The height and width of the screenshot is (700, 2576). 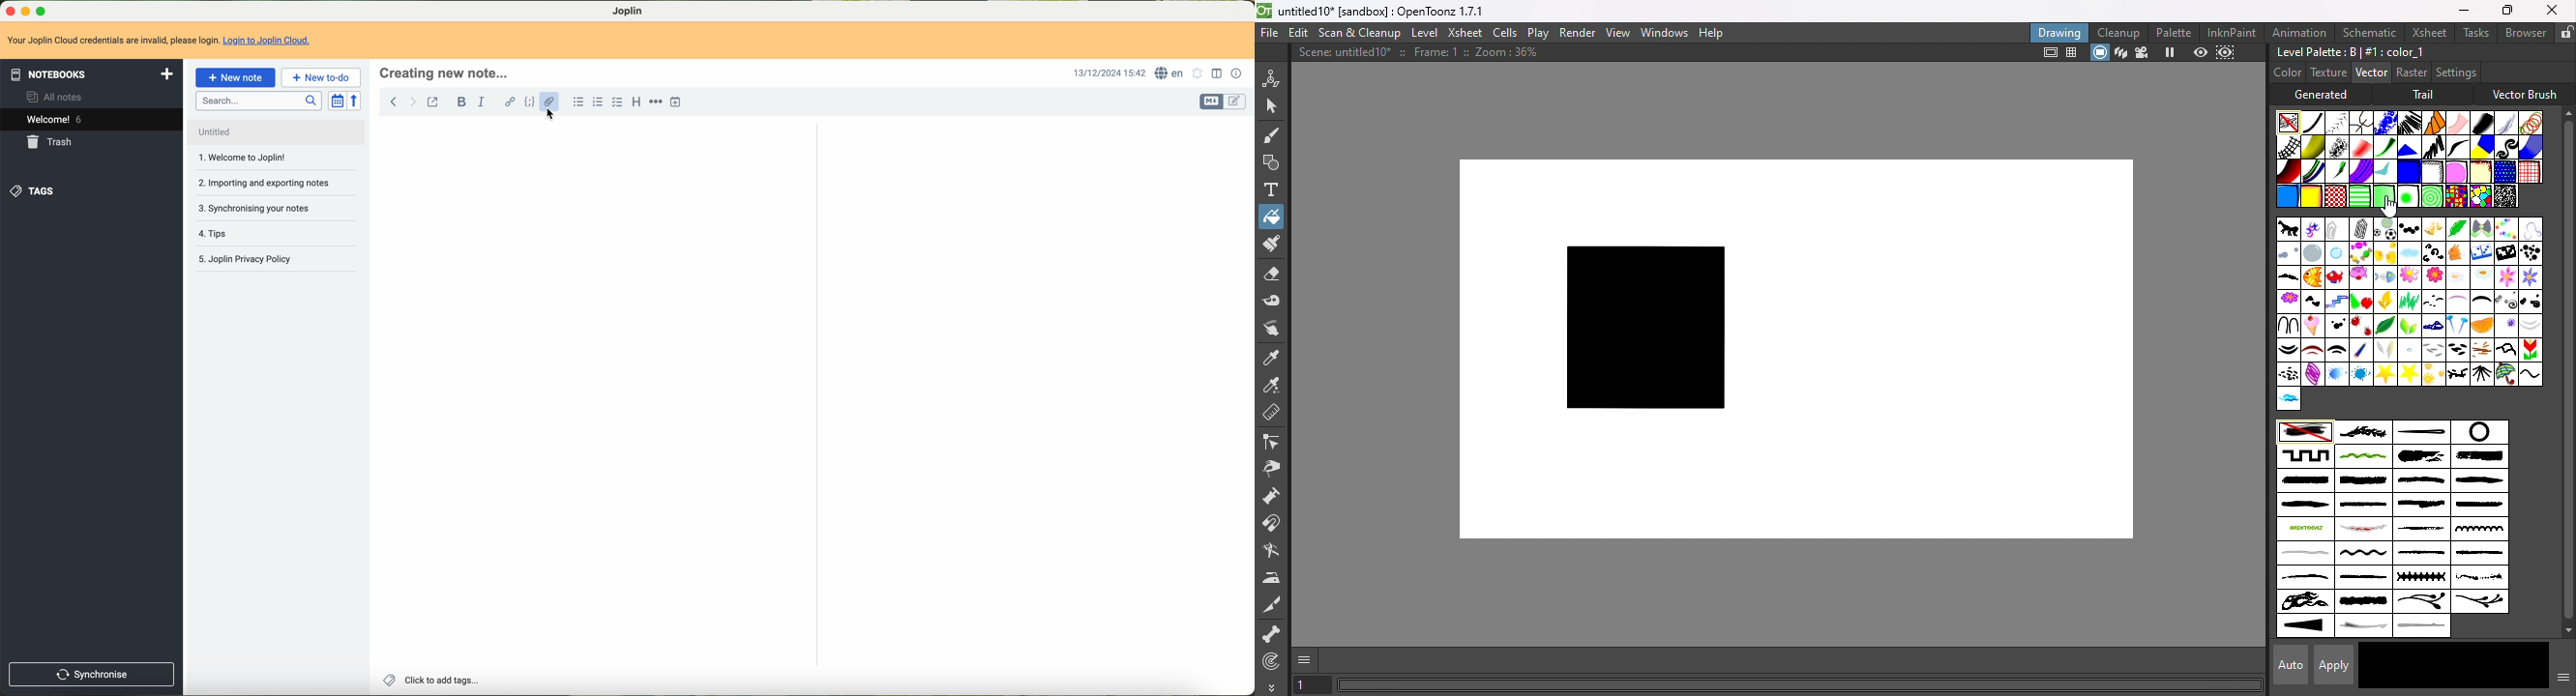 What do you see at coordinates (2456, 327) in the screenshot?
I see `nail` at bounding box center [2456, 327].